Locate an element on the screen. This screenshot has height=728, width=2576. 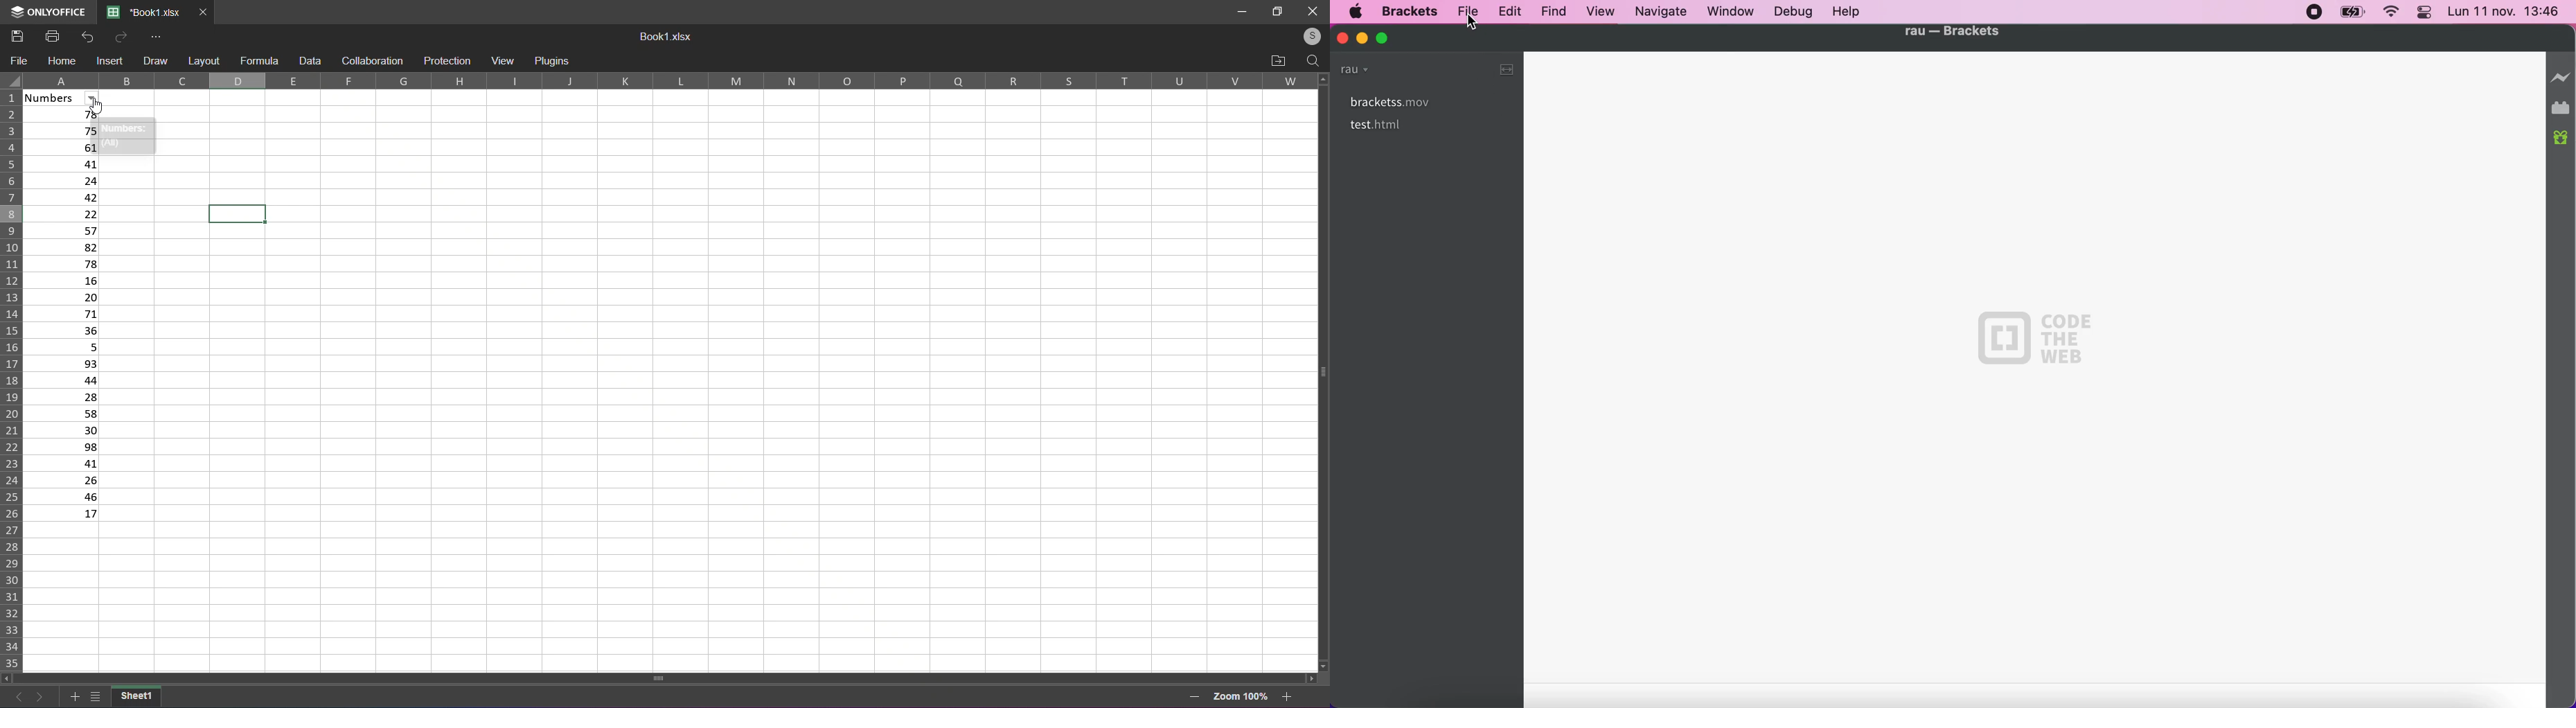
find is located at coordinates (1555, 13).